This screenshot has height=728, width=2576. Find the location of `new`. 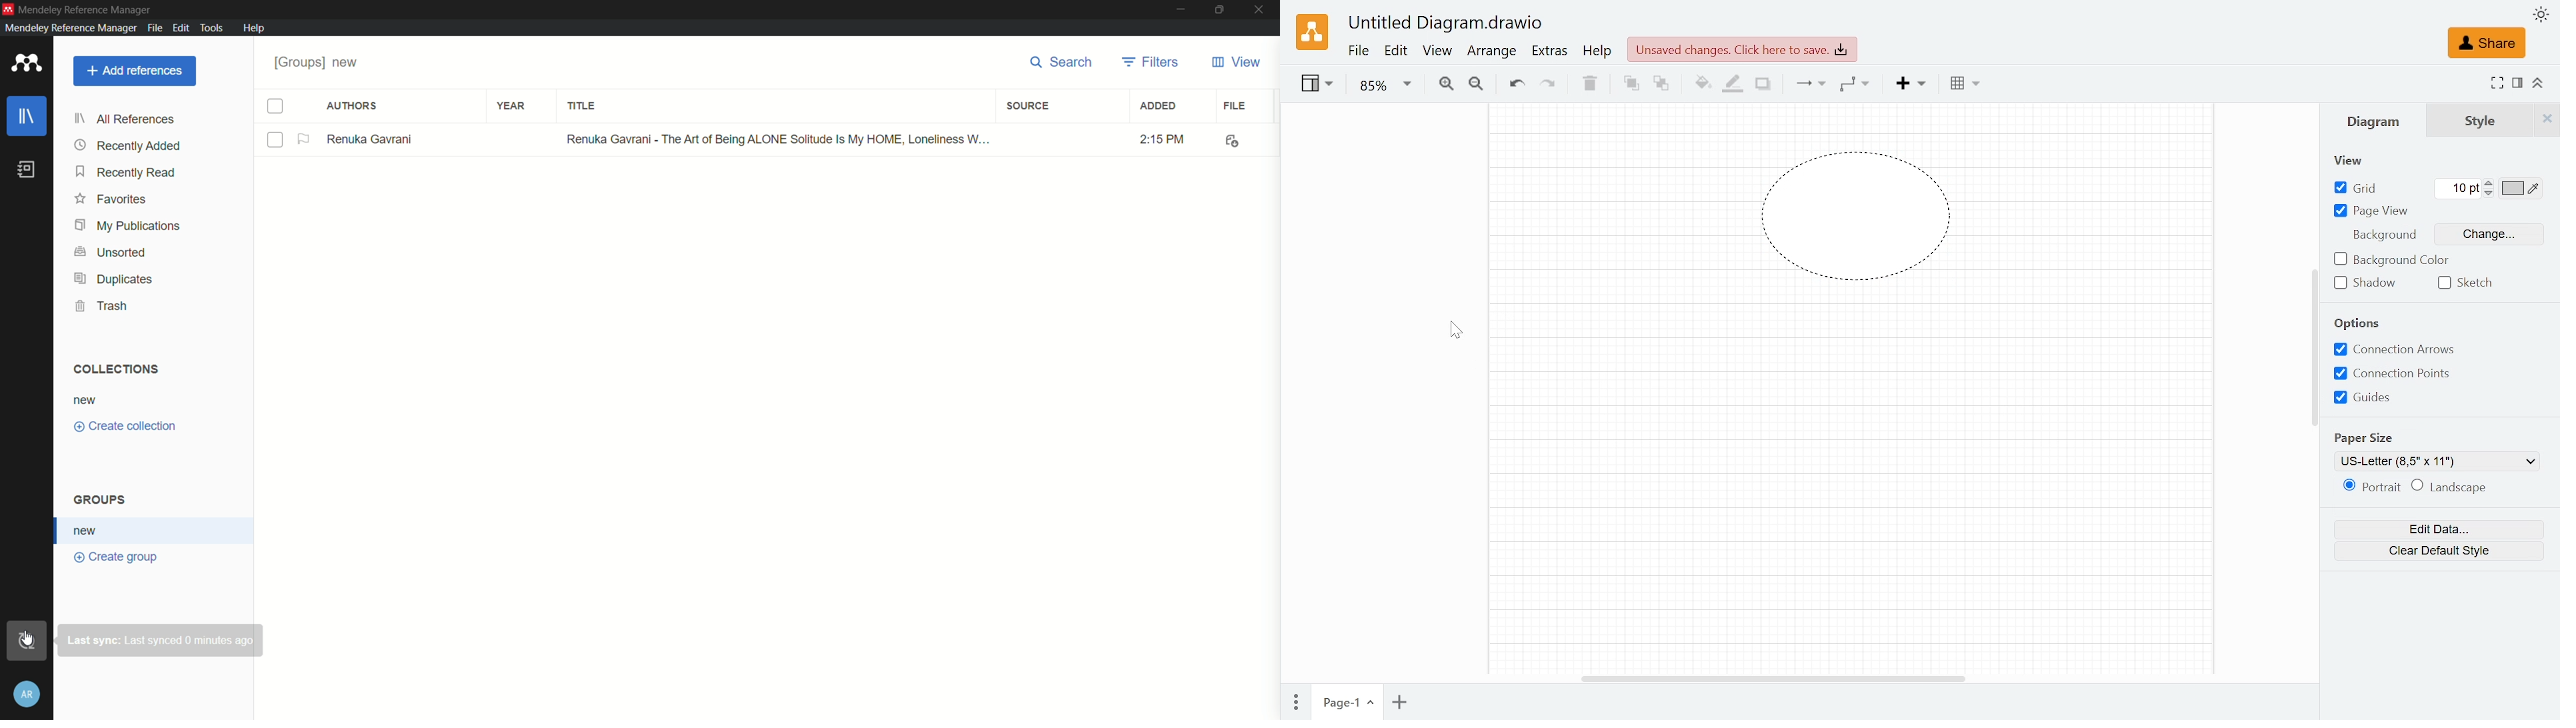

new is located at coordinates (87, 530).